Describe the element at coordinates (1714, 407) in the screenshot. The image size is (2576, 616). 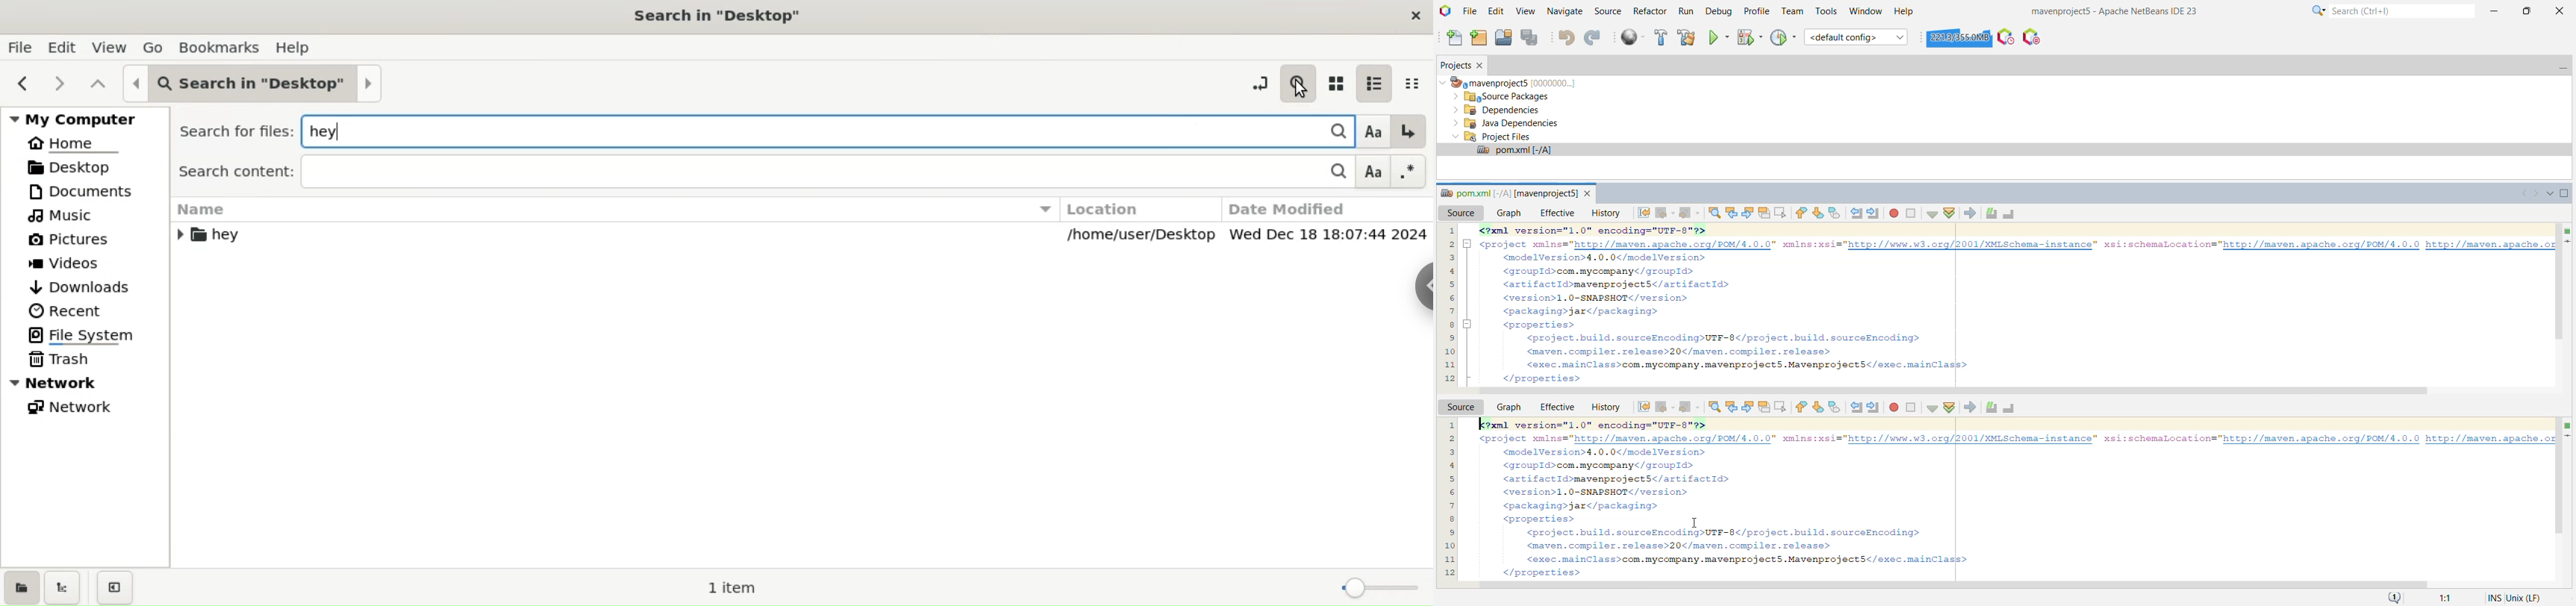
I see `Find Selection` at that location.